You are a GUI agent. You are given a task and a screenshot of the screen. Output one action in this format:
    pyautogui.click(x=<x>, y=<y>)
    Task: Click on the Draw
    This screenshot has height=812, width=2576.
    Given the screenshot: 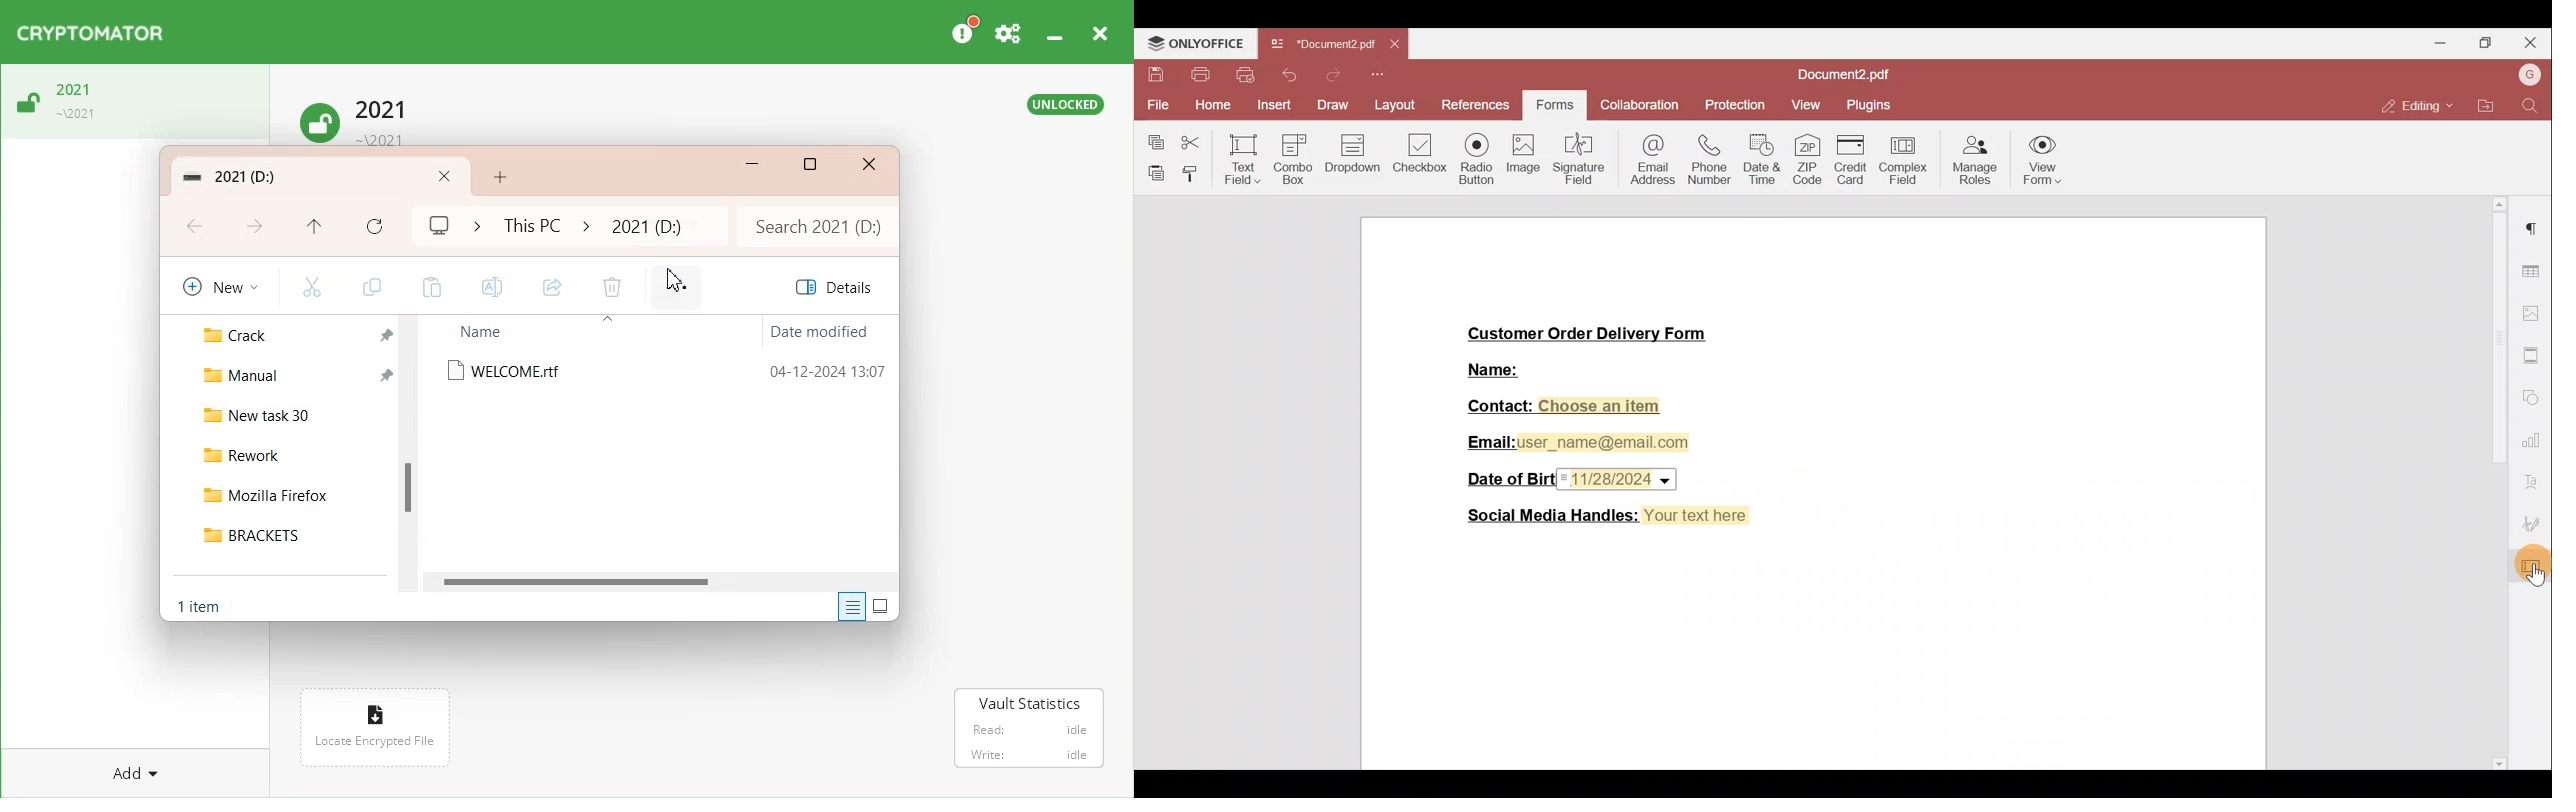 What is the action you would take?
    pyautogui.click(x=1331, y=104)
    